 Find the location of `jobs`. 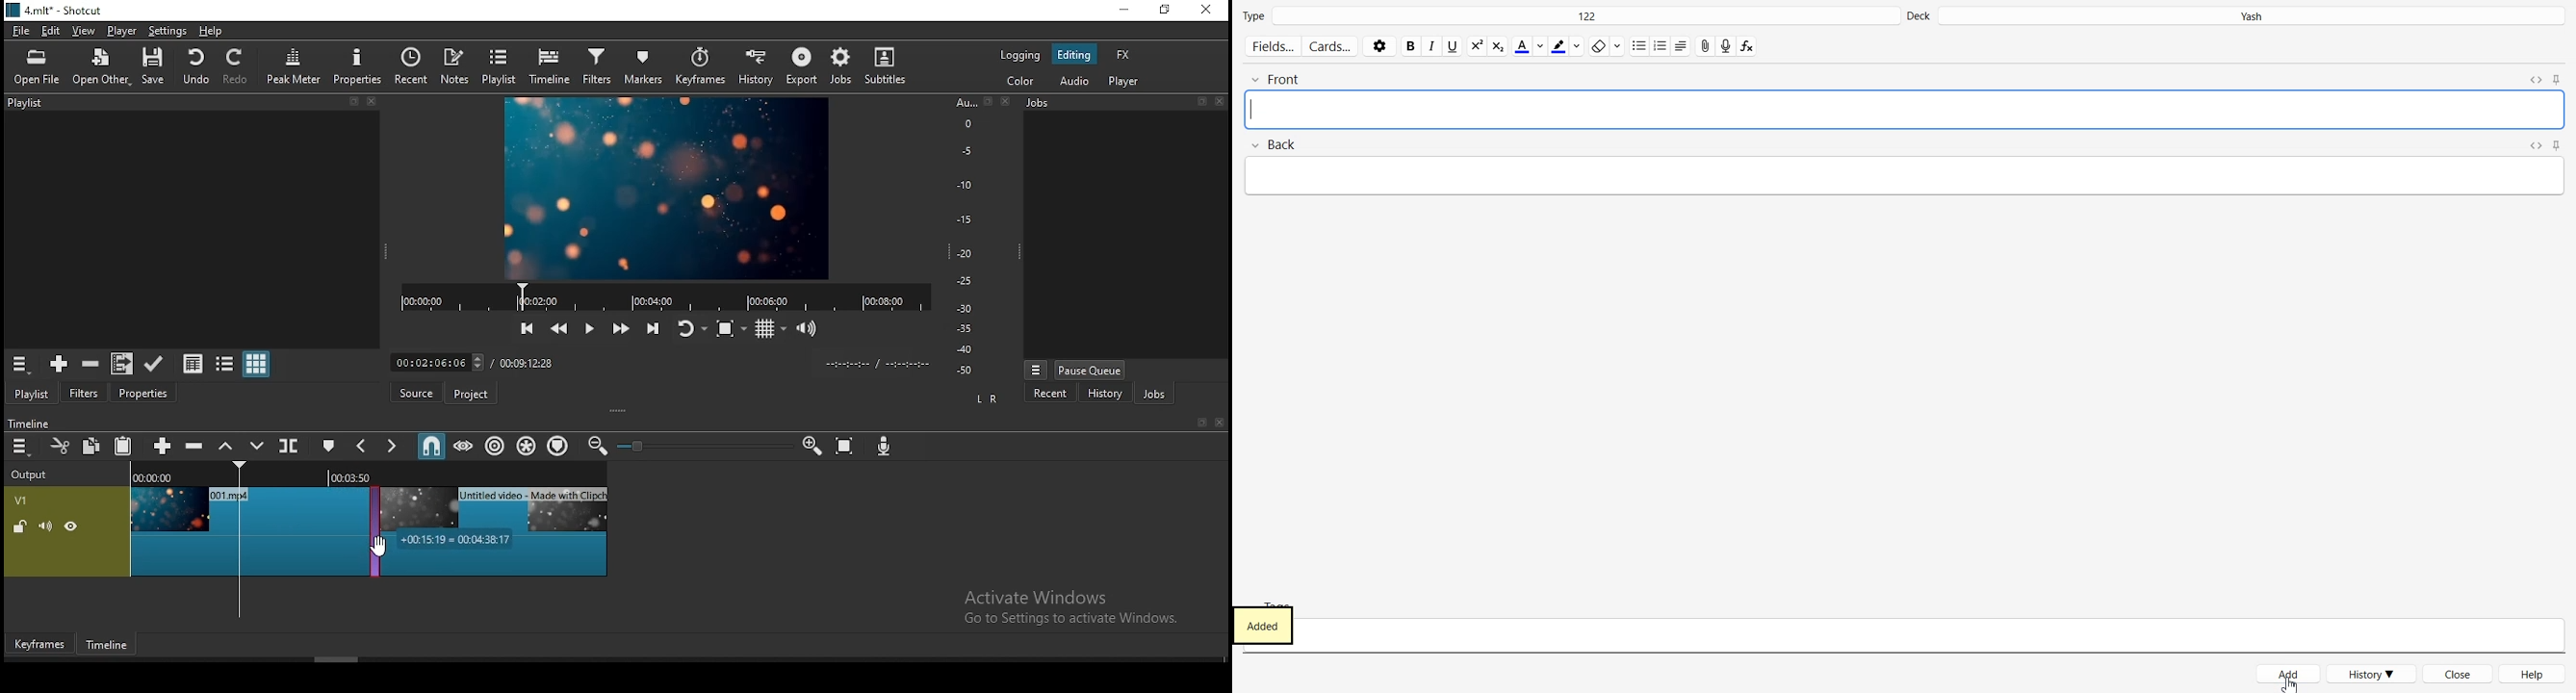

jobs is located at coordinates (1154, 394).